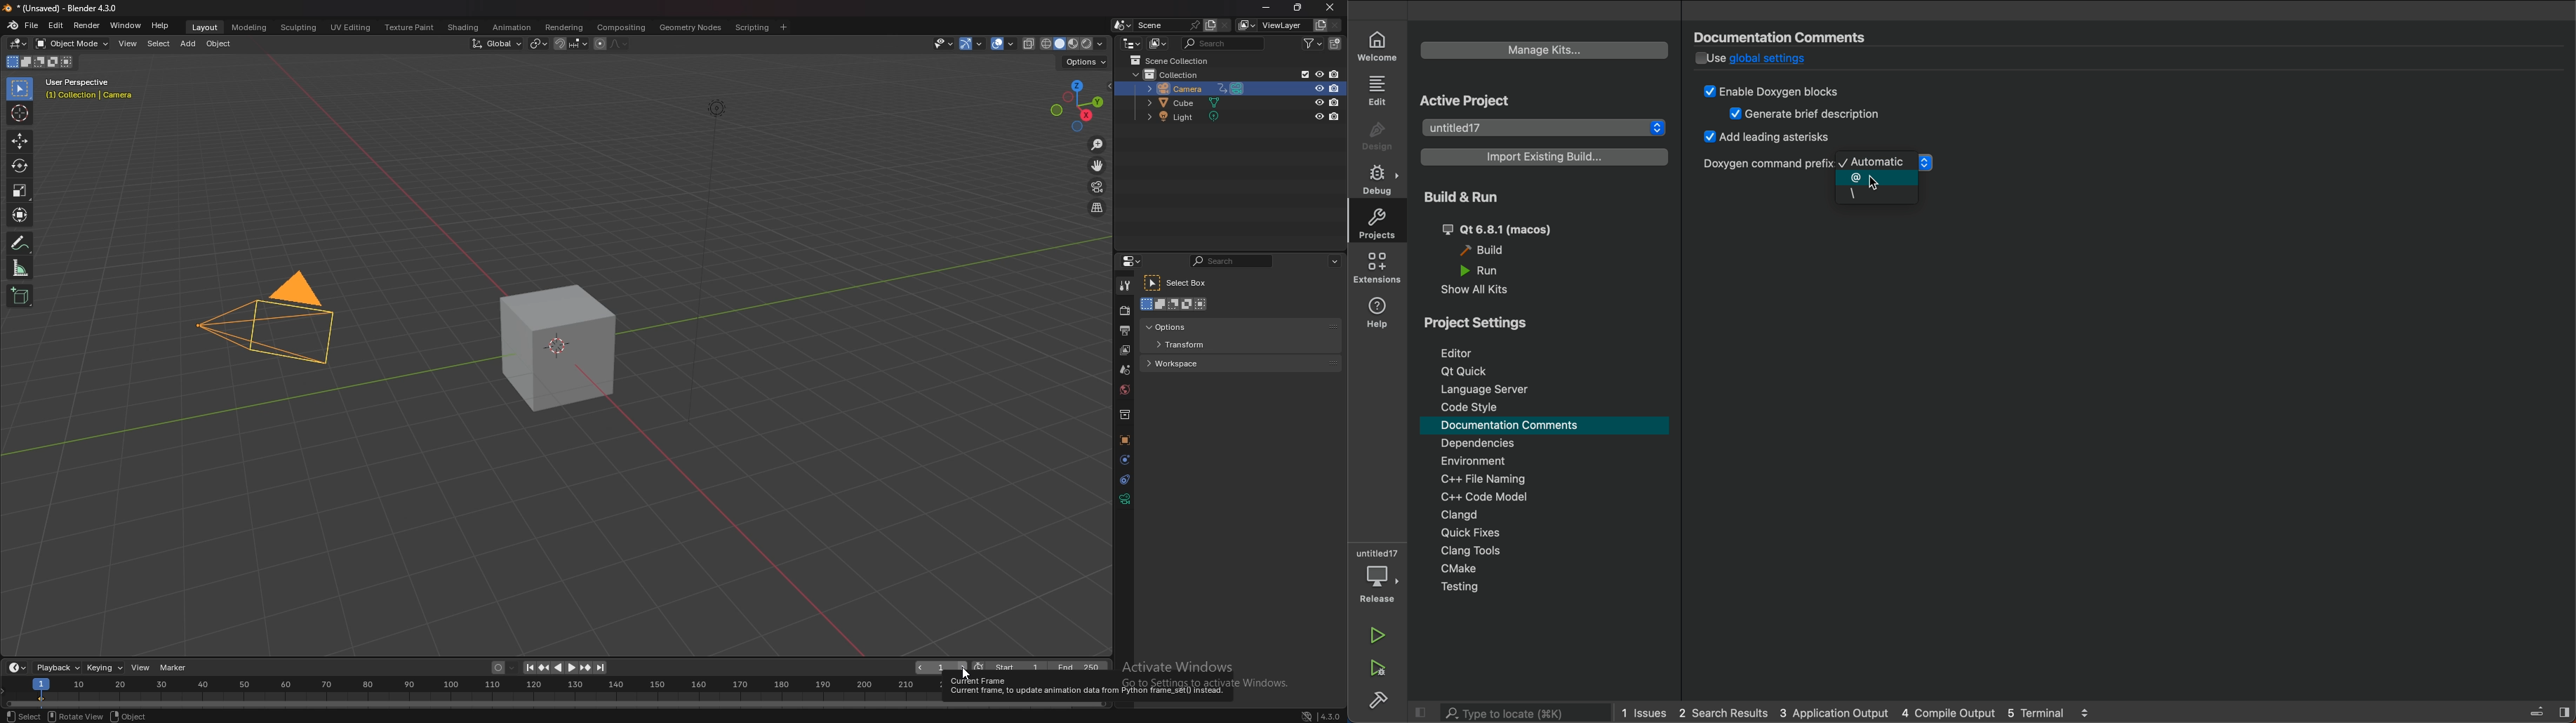 Image resolution: width=2576 pixels, height=728 pixels. What do you see at coordinates (127, 26) in the screenshot?
I see `window` at bounding box center [127, 26].